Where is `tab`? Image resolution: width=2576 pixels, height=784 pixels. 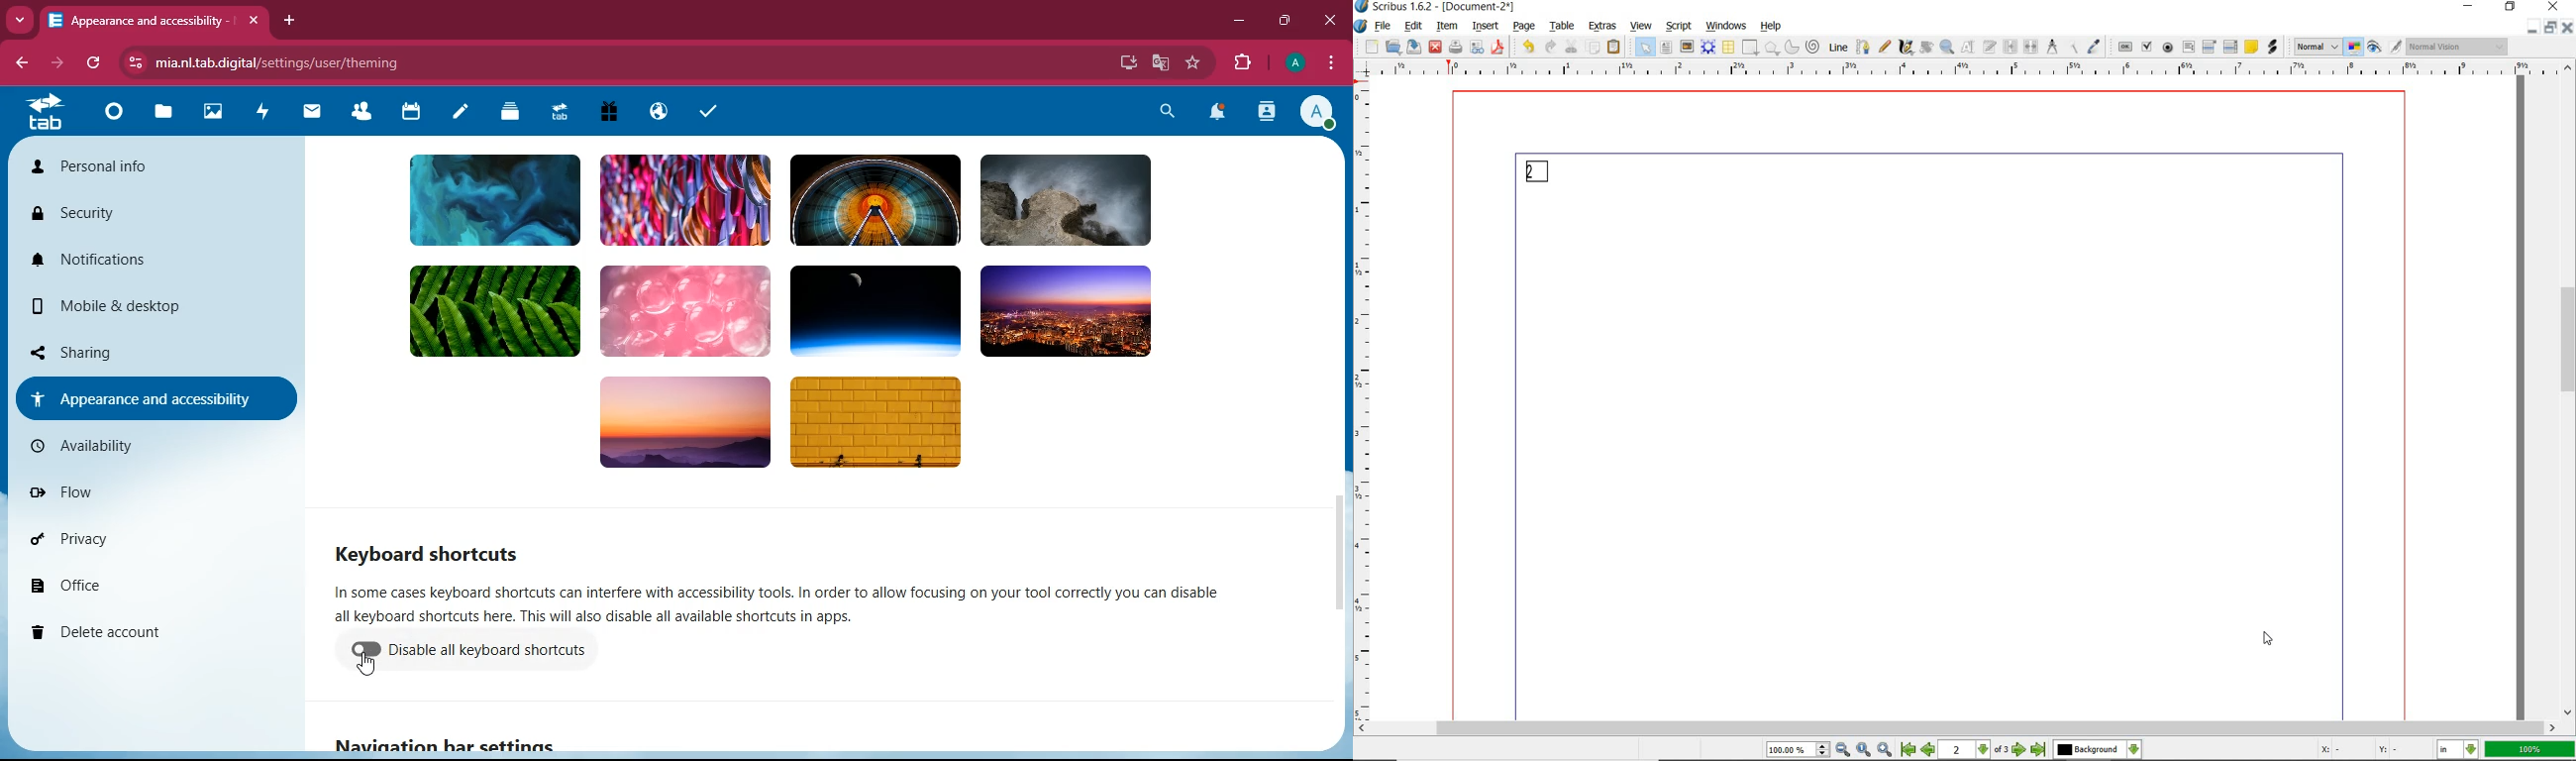
tab is located at coordinates (561, 111).